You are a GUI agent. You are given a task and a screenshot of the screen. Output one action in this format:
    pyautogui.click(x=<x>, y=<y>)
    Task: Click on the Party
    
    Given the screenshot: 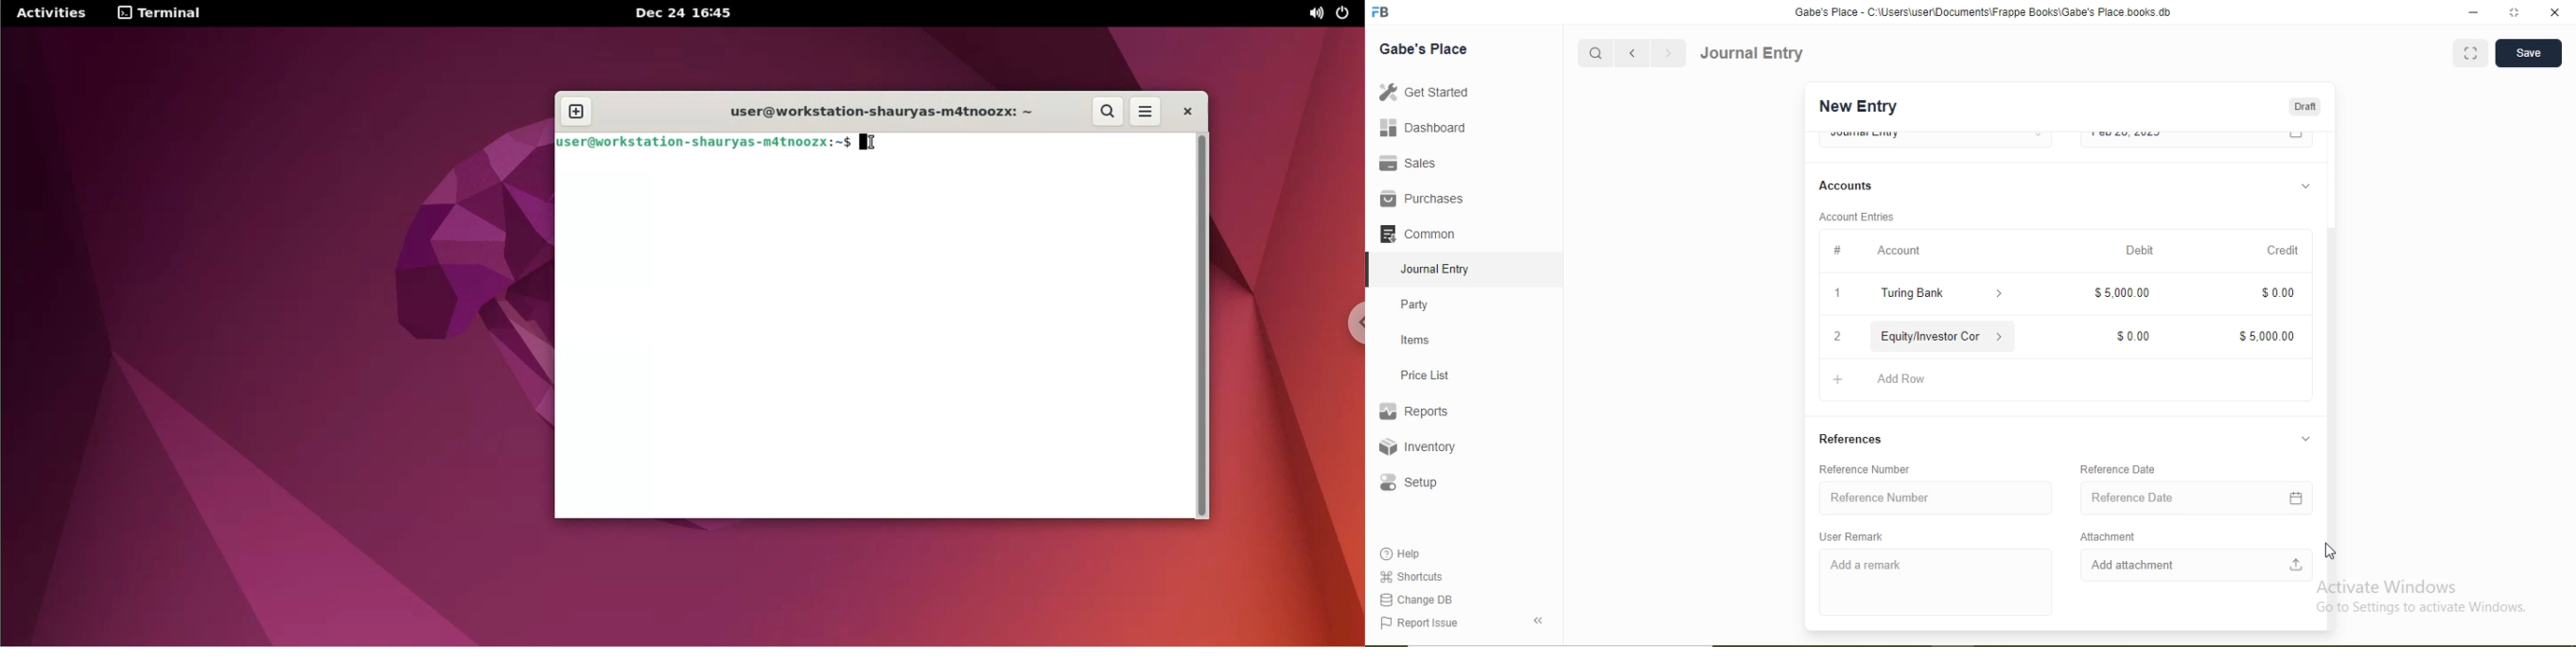 What is the action you would take?
    pyautogui.click(x=1415, y=306)
    